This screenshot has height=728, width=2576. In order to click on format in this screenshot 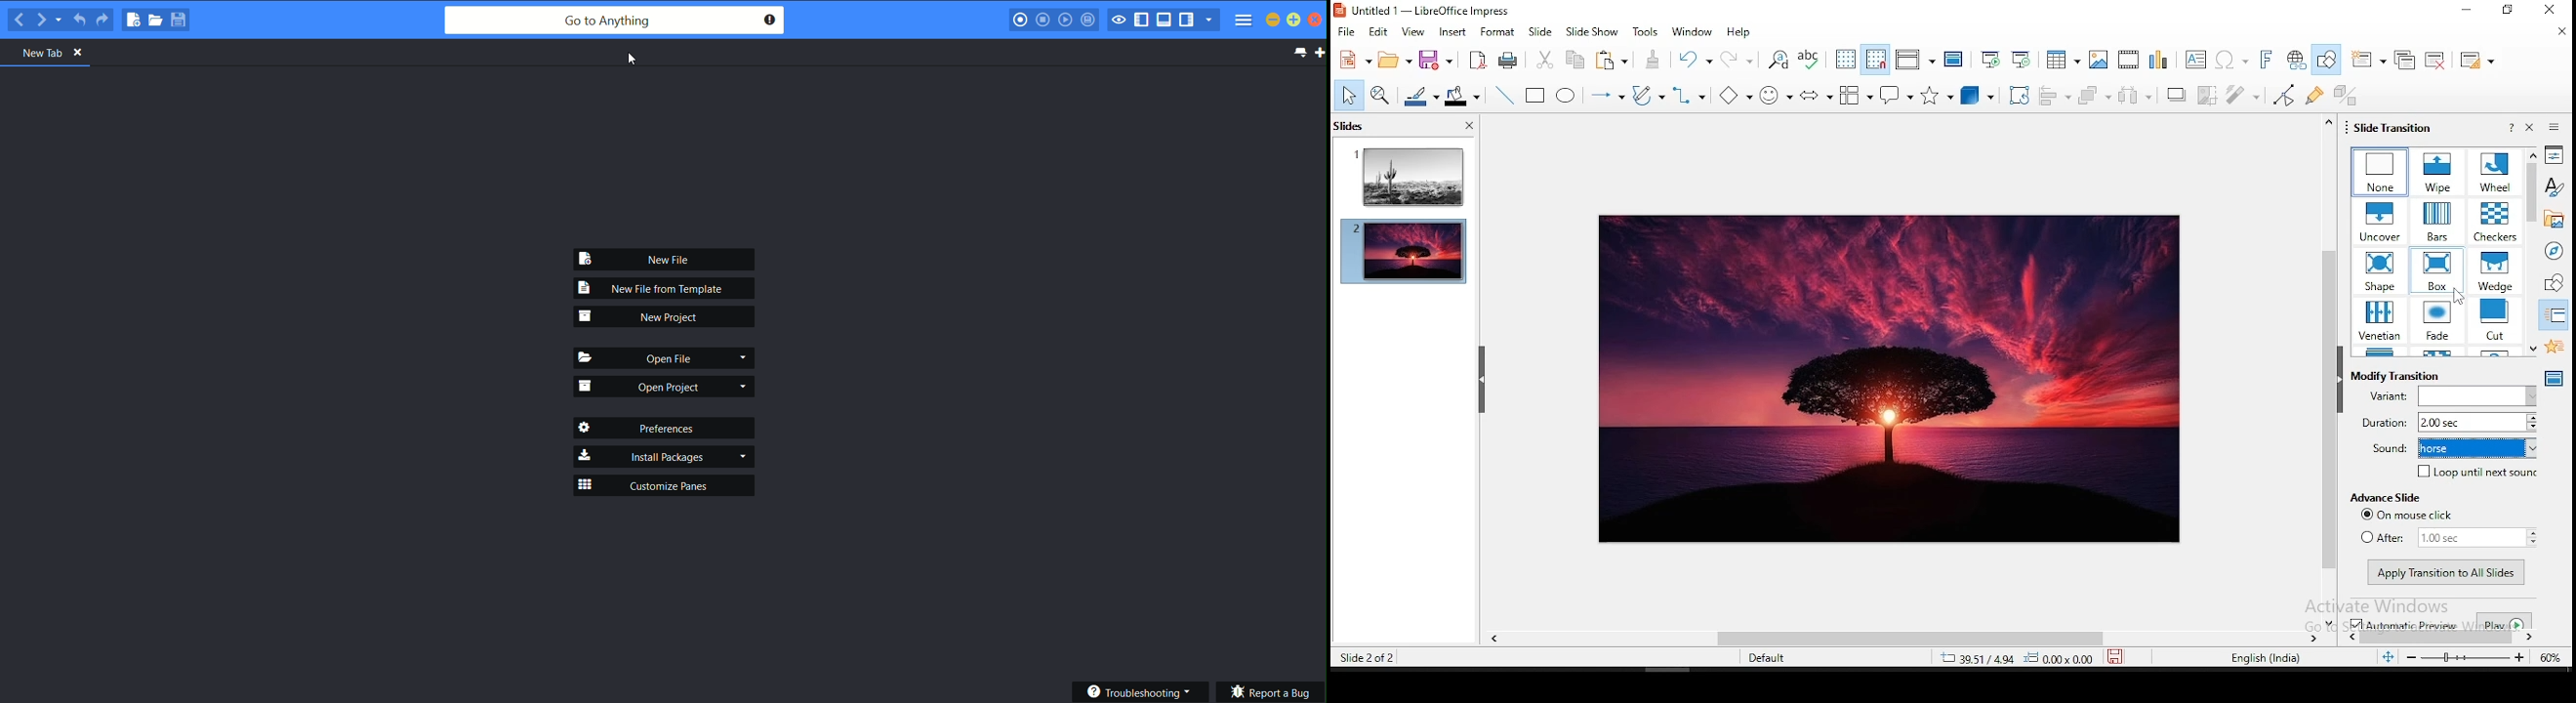, I will do `click(1497, 30)`.